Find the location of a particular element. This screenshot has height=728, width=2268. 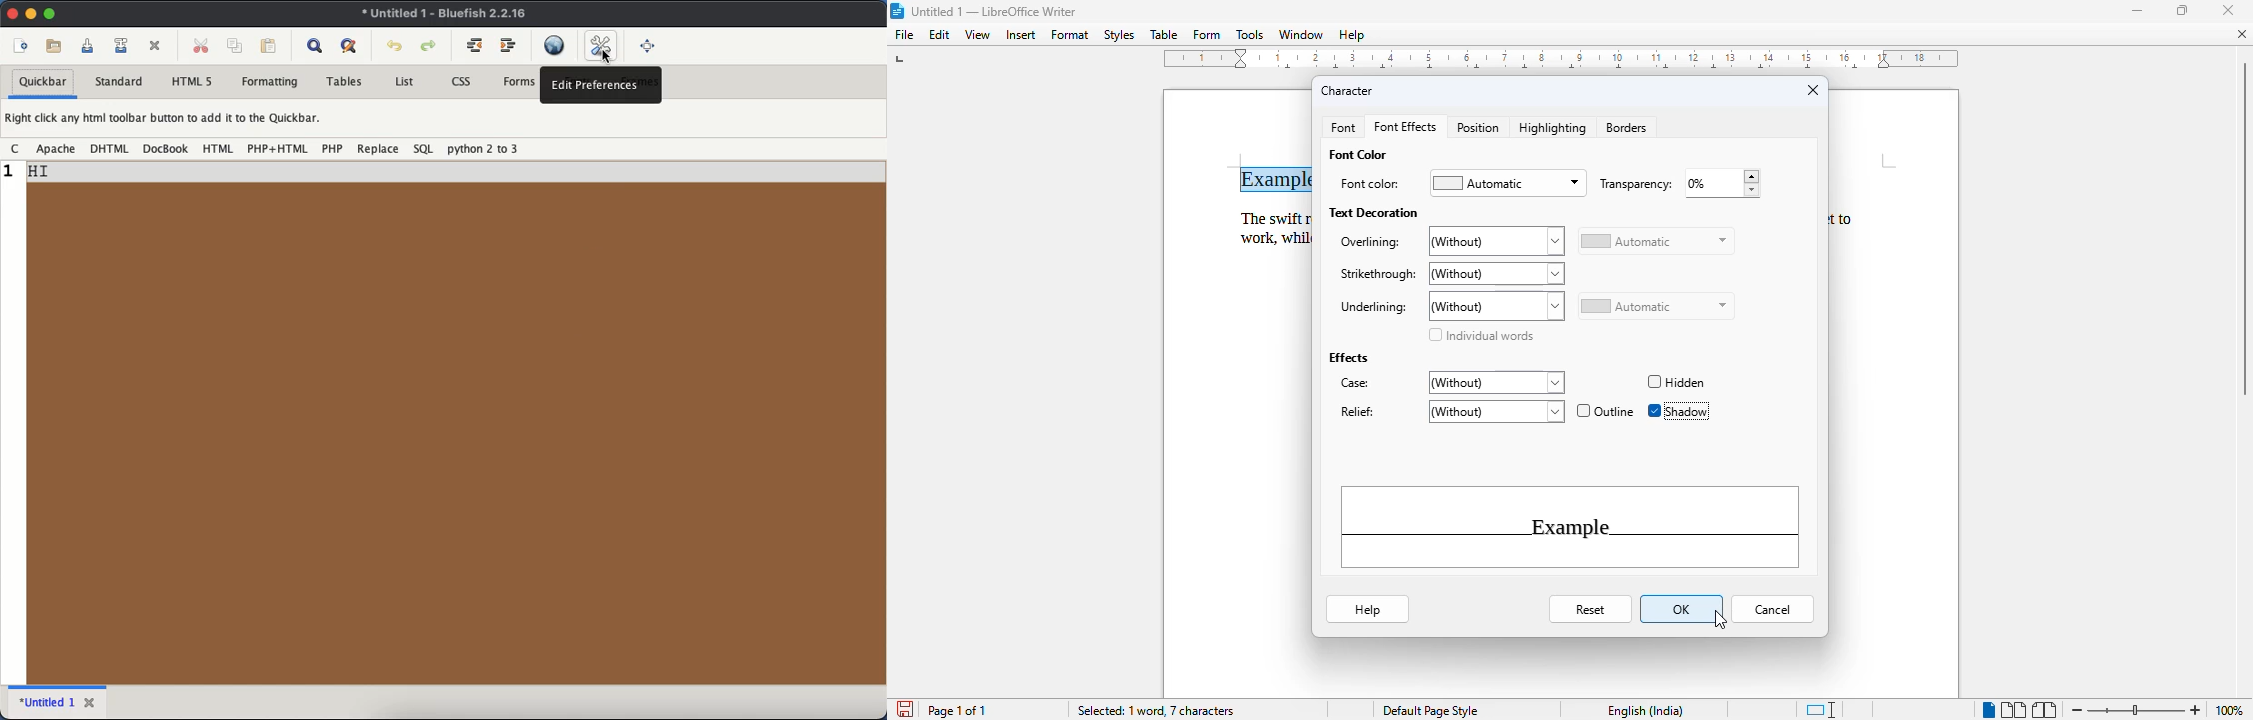

relief: (Without) is located at coordinates (1450, 411).